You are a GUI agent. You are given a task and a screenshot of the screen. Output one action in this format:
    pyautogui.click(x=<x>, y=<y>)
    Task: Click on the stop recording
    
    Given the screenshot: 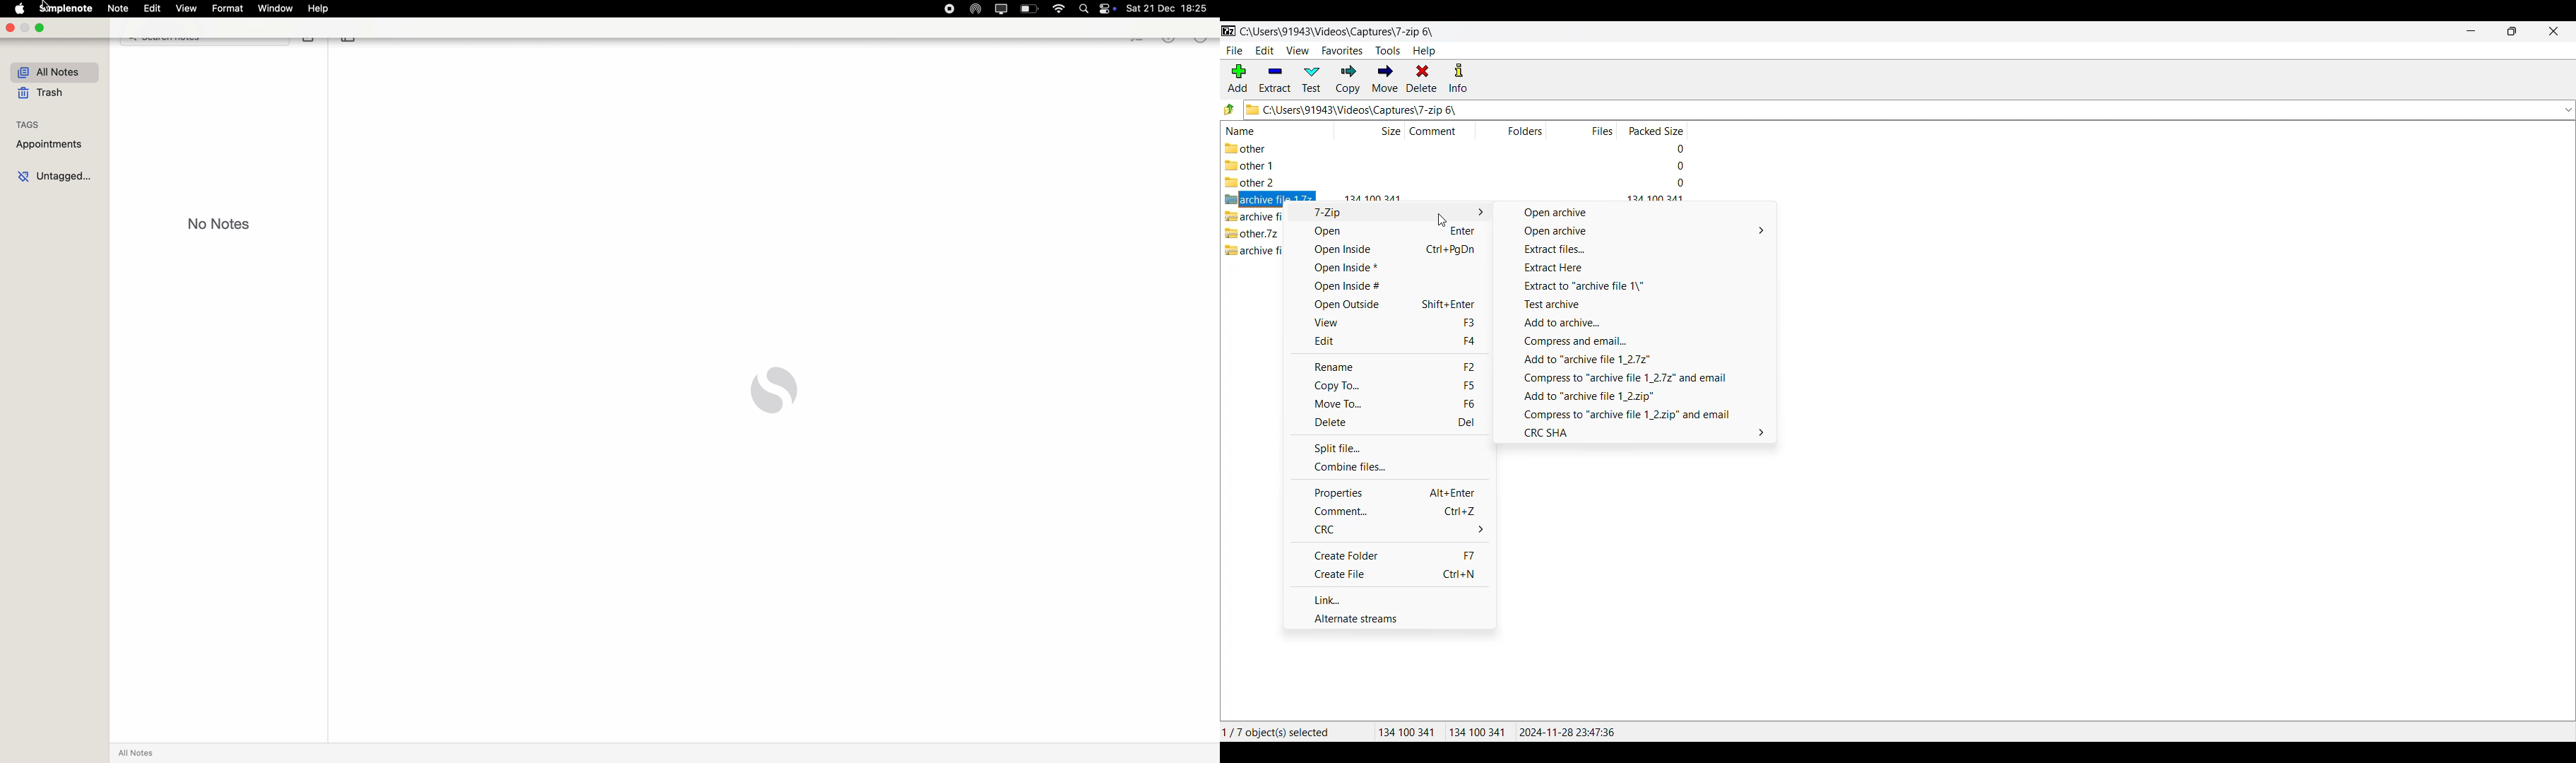 What is the action you would take?
    pyautogui.click(x=948, y=9)
    